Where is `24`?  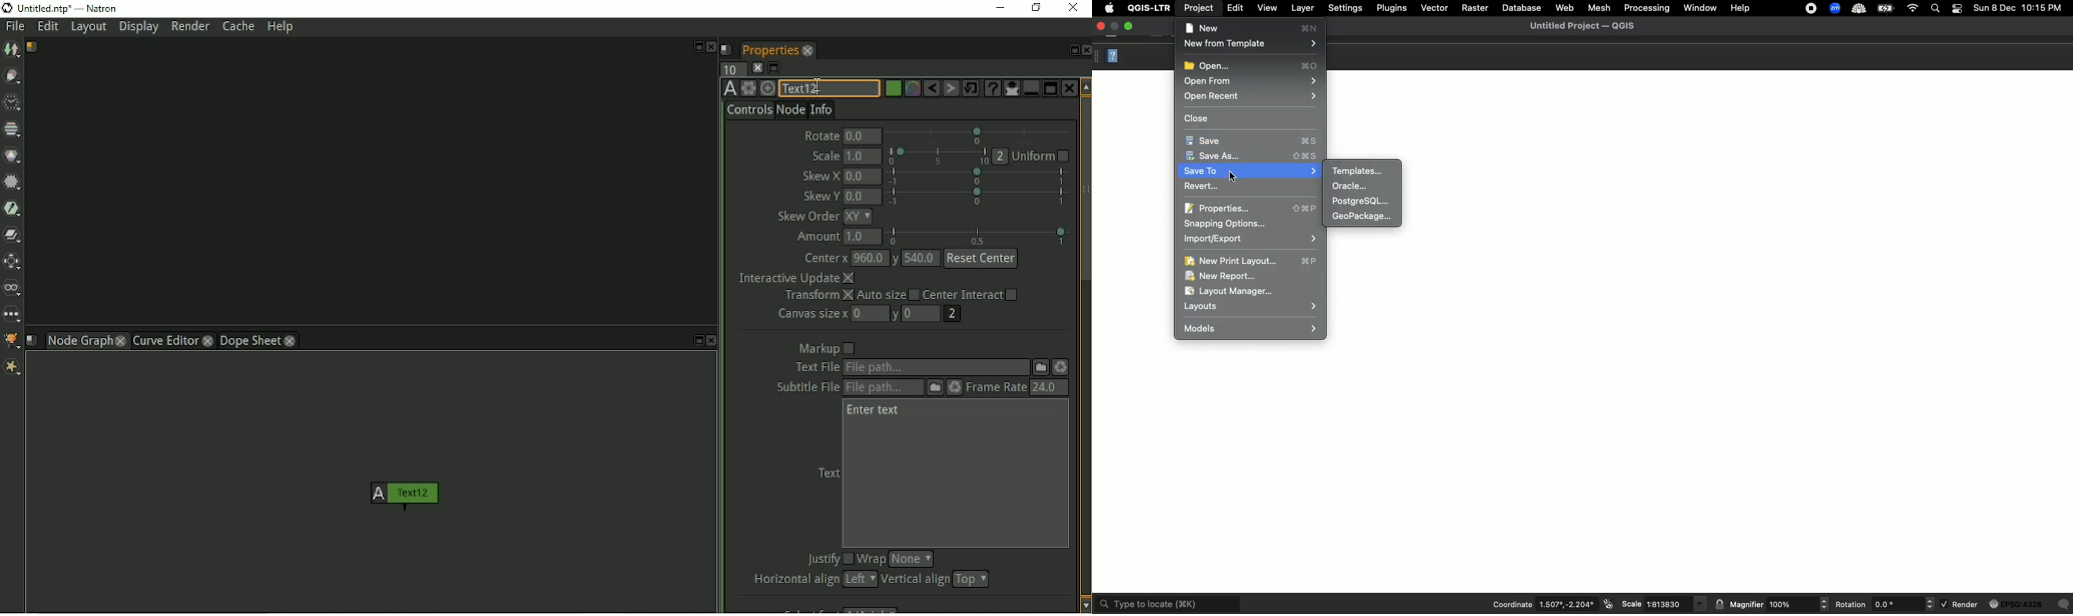
24 is located at coordinates (1048, 387).